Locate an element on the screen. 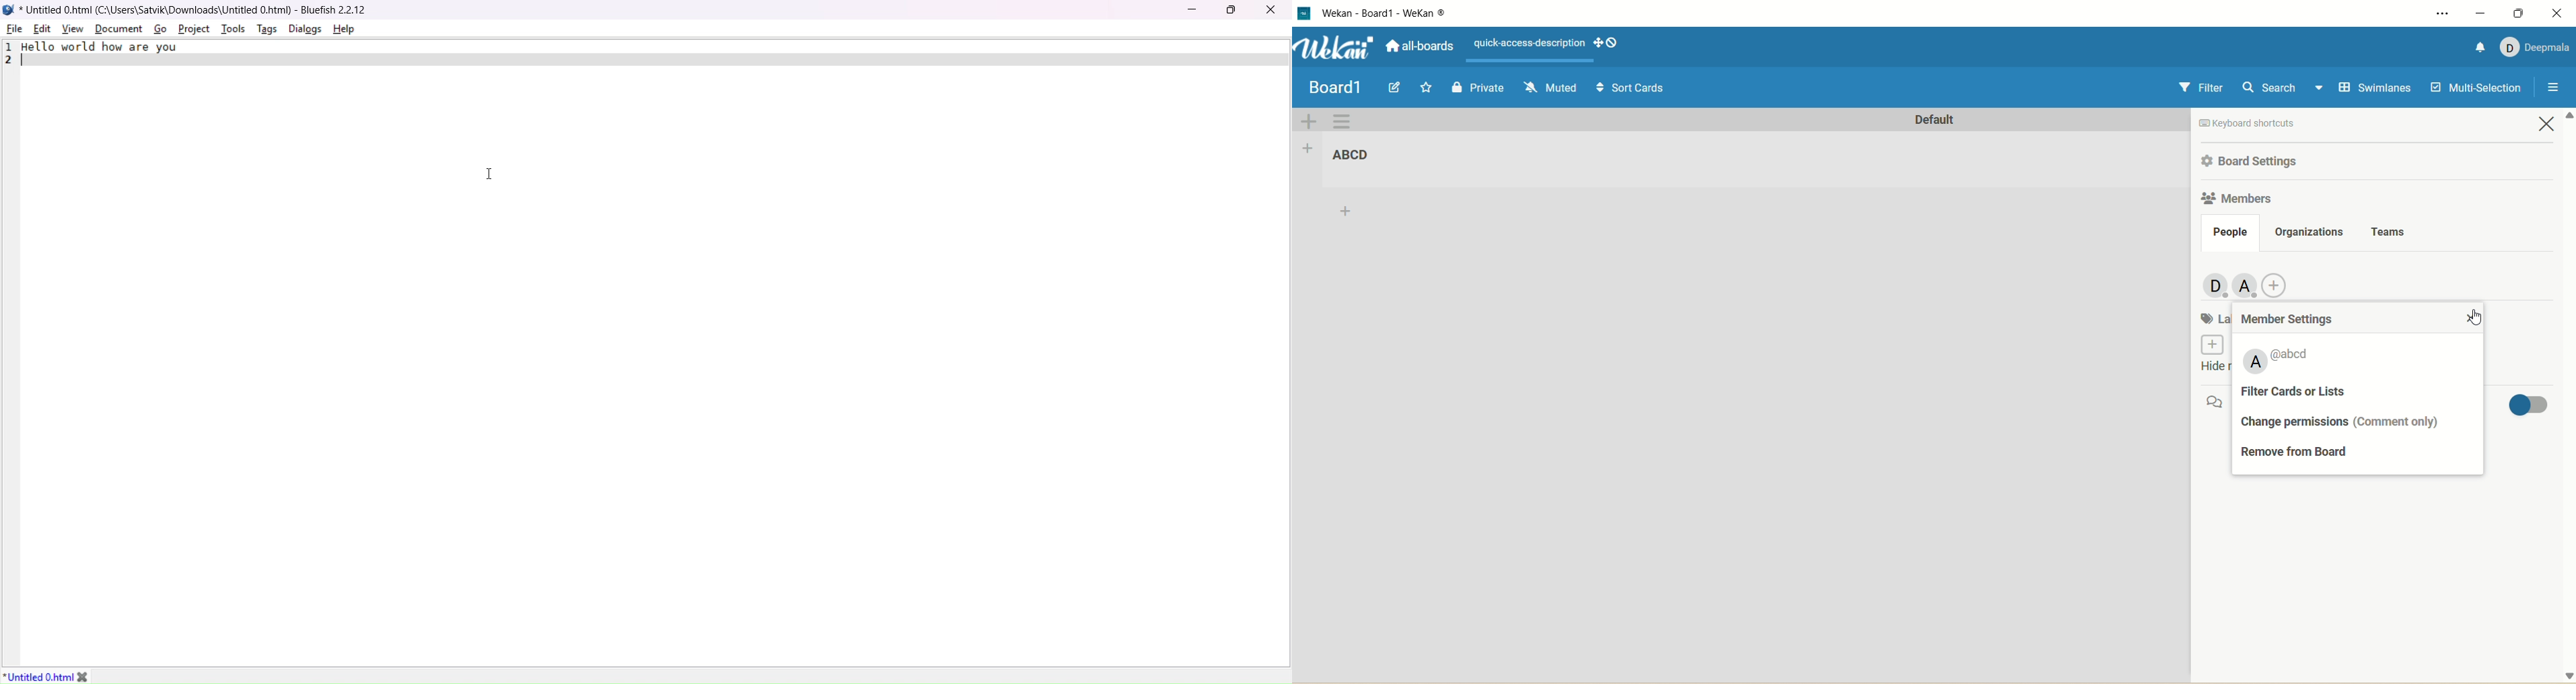  swimlane actions is located at coordinates (1342, 122).